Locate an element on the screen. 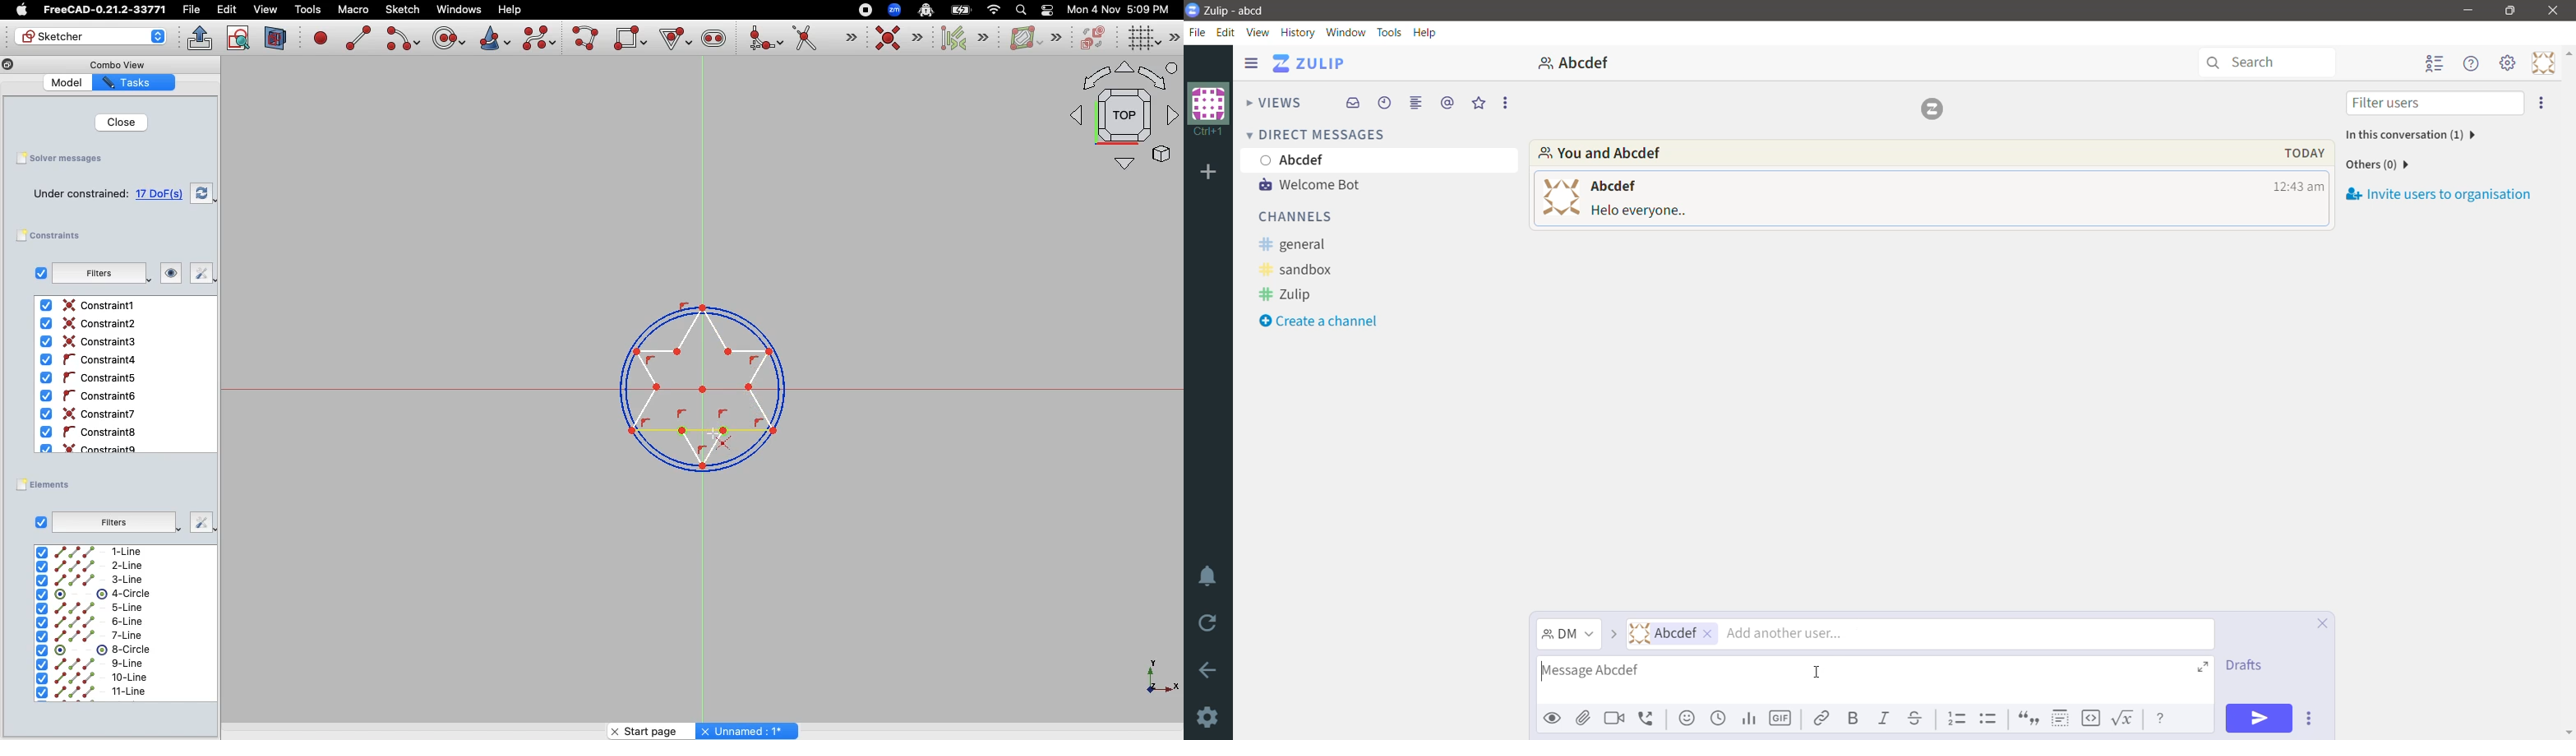 This screenshot has height=756, width=2576. Create b-spline is located at coordinates (539, 38).